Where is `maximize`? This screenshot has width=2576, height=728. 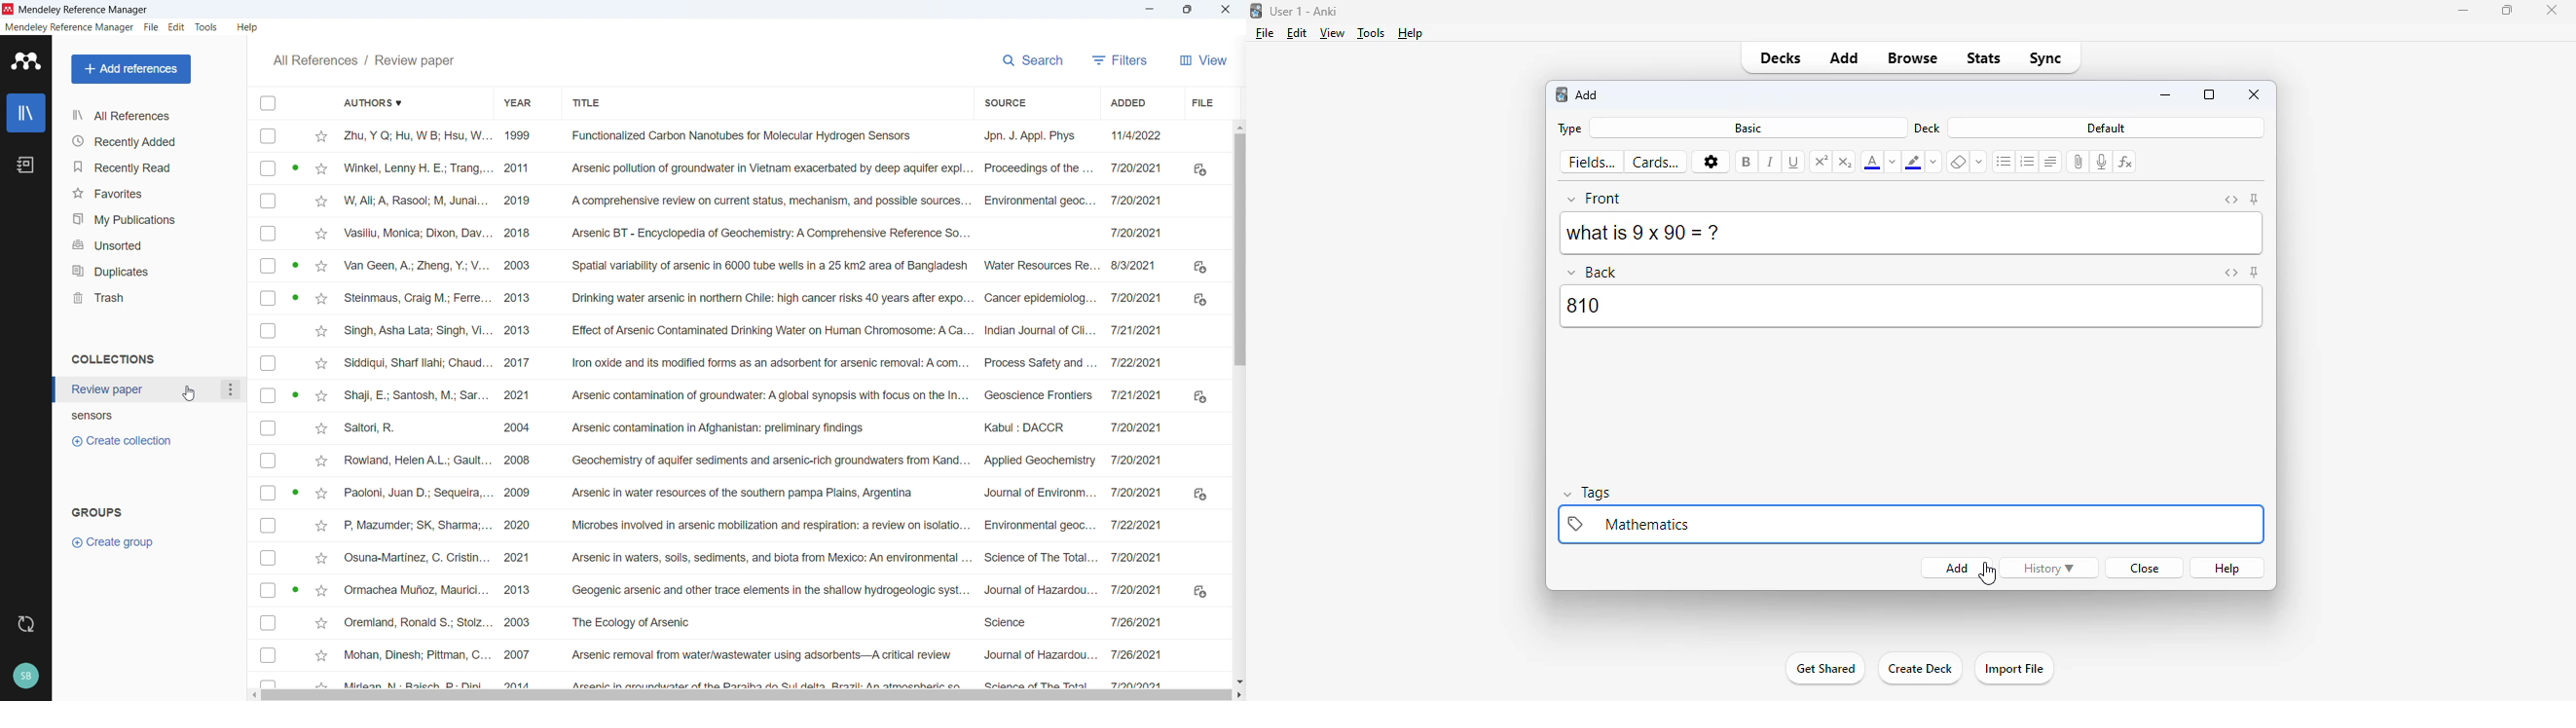 maximize is located at coordinates (2508, 10).